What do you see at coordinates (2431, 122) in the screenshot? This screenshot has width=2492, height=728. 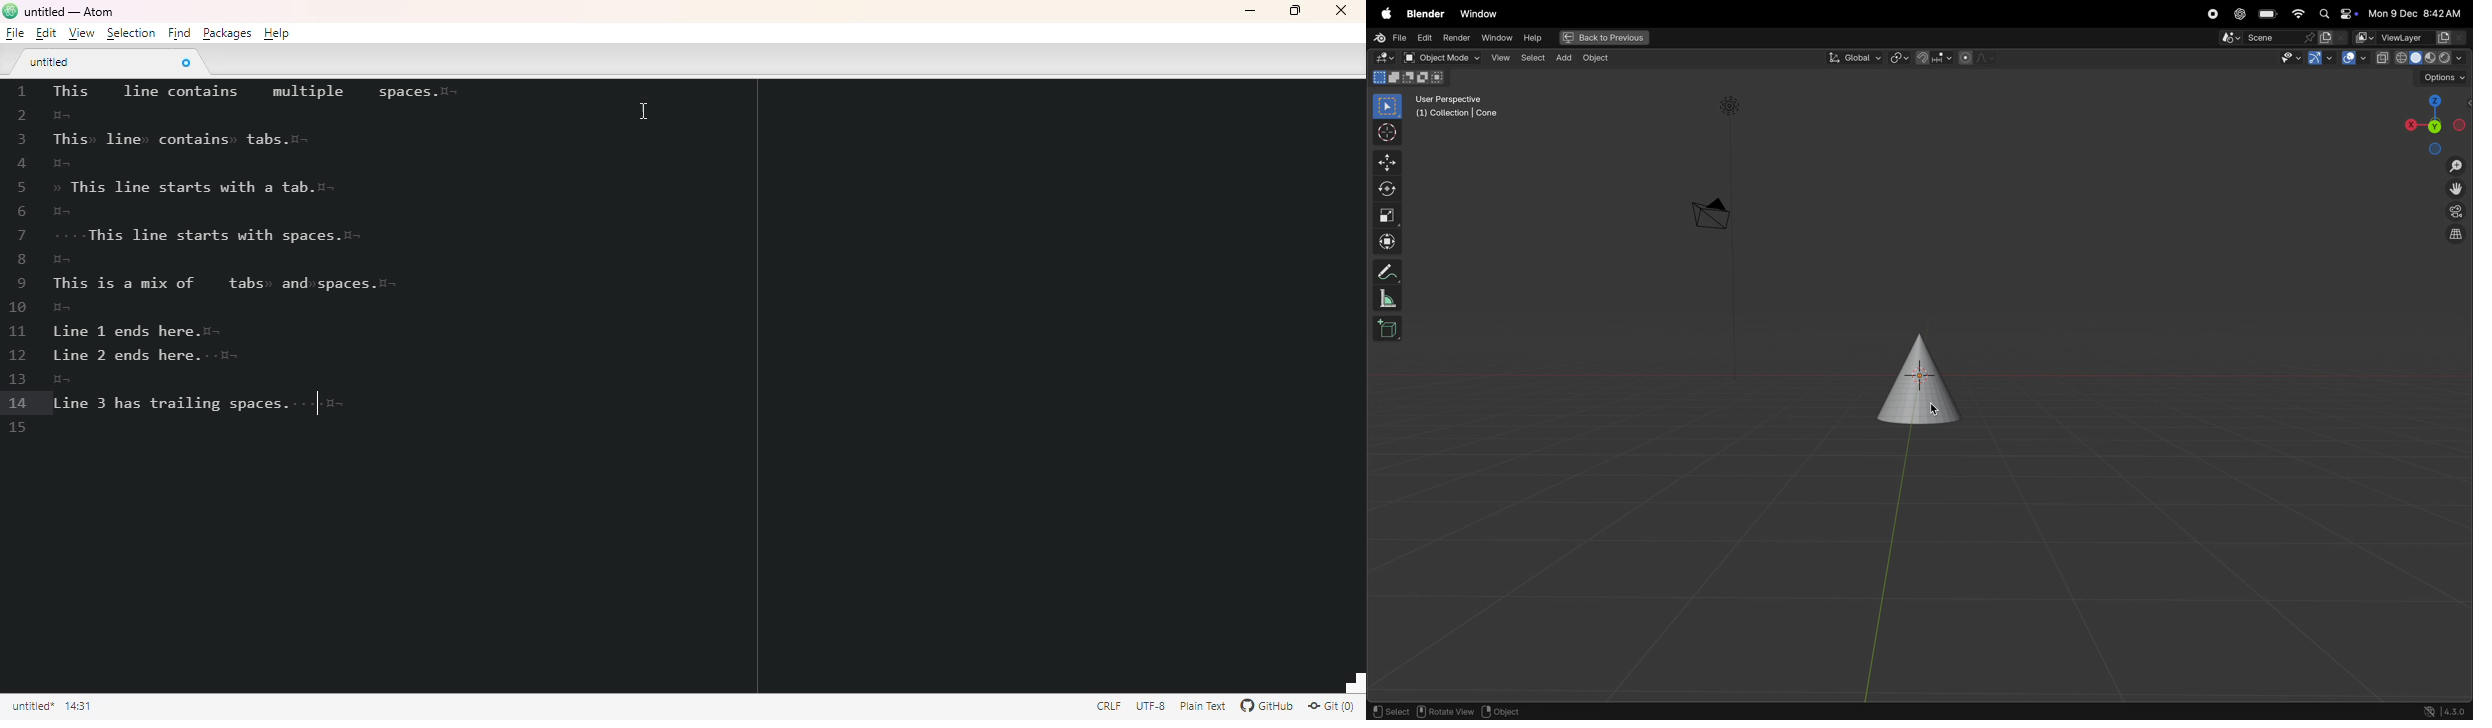 I see `view point` at bounding box center [2431, 122].